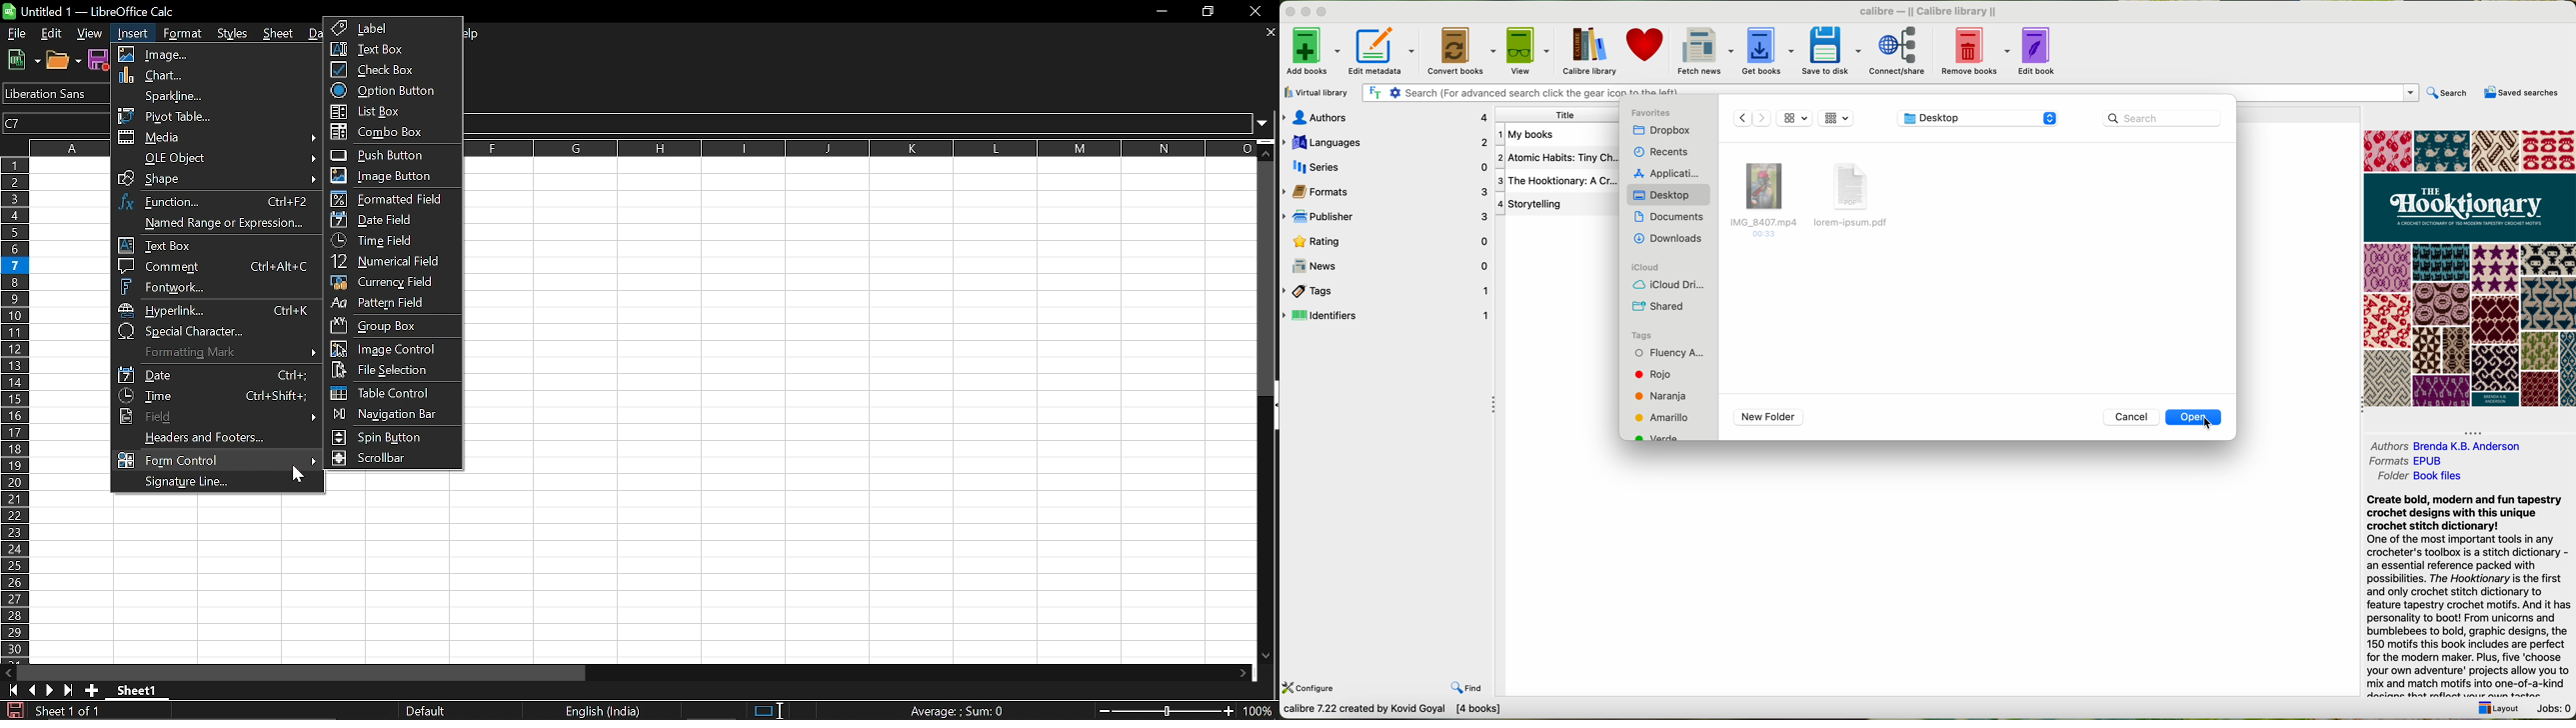  Describe the element at coordinates (387, 241) in the screenshot. I see `Time field` at that location.